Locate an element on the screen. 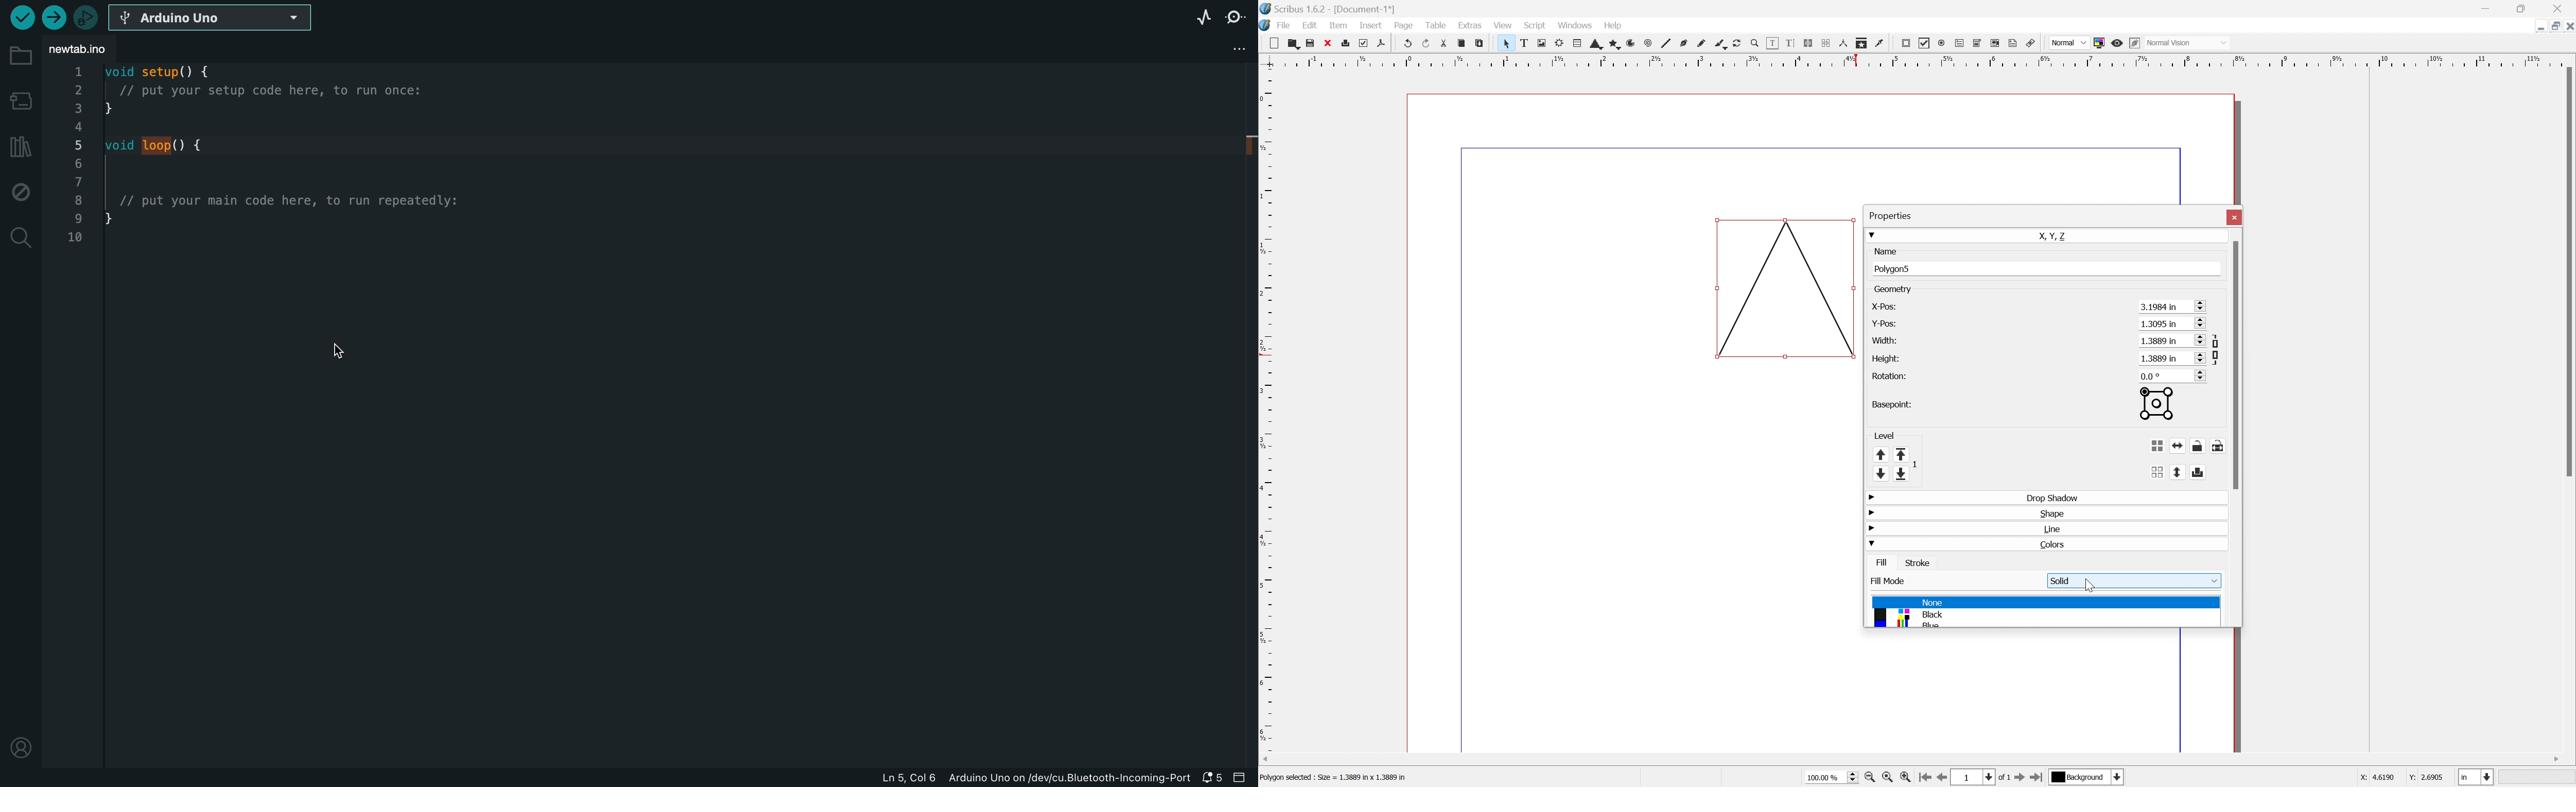 The image size is (2576, 812). Scroll is located at coordinates (2211, 357).